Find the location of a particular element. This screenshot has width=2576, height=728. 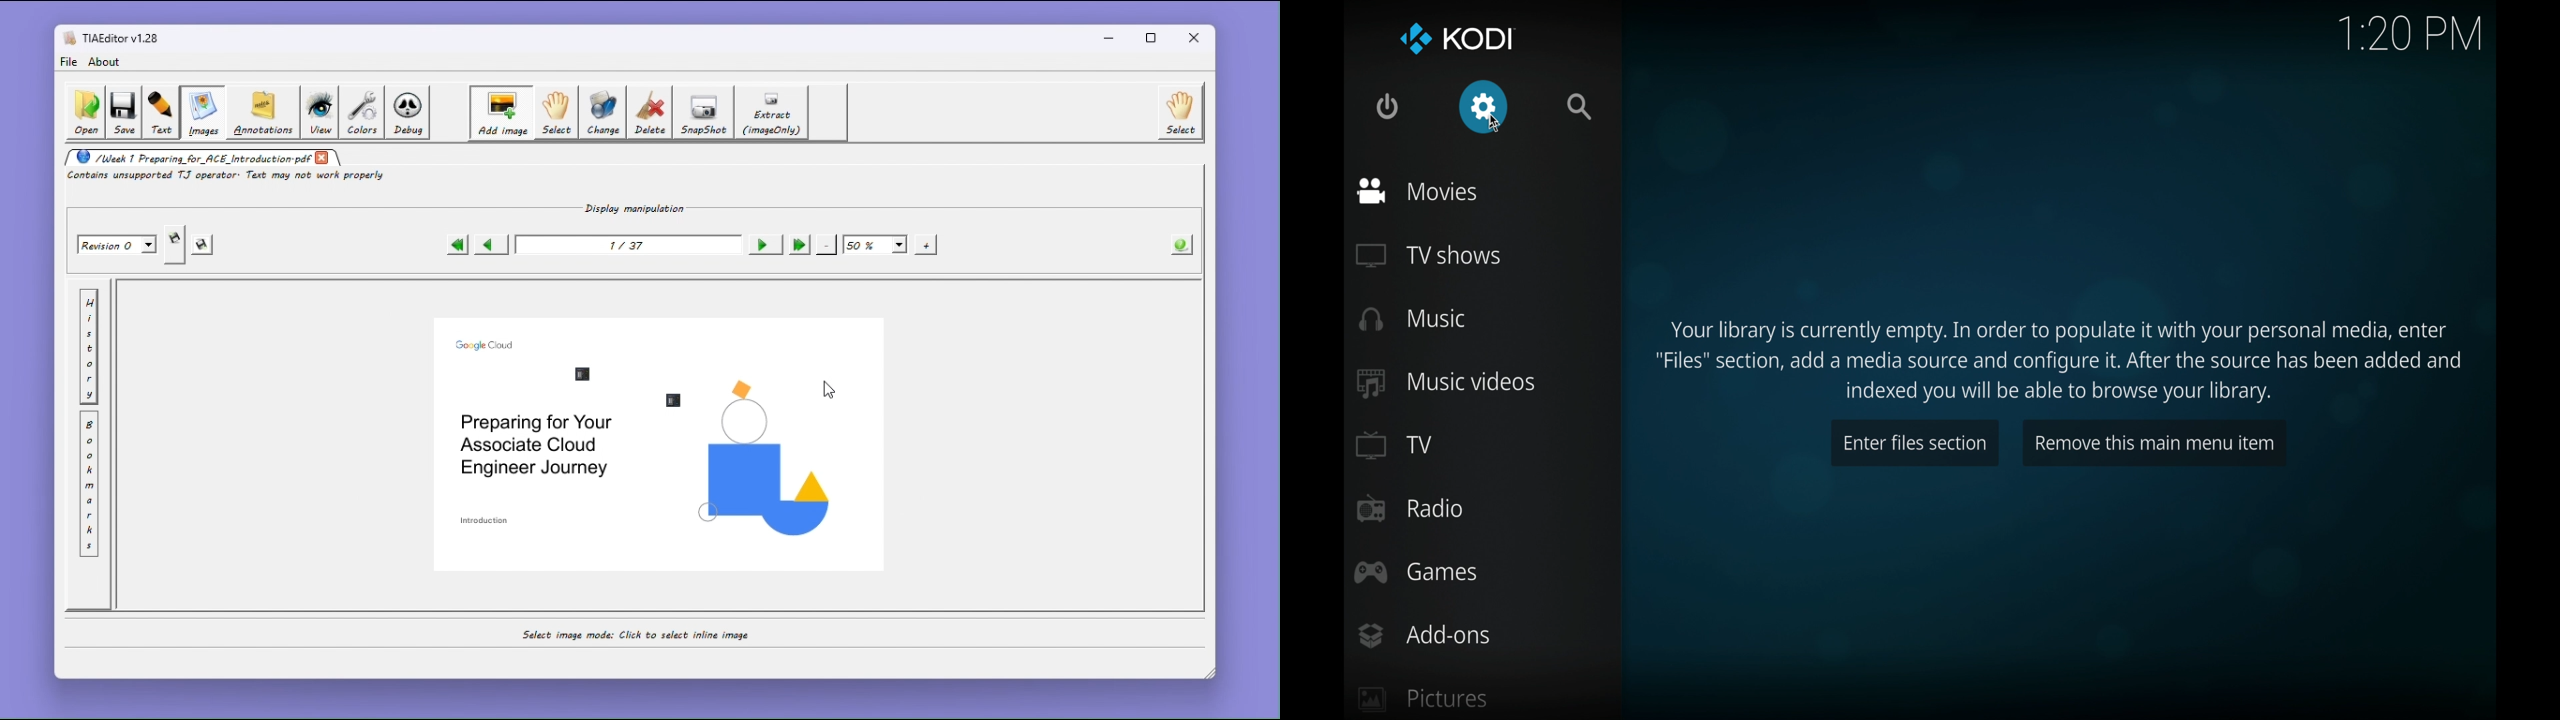

TV shows is located at coordinates (1427, 256).